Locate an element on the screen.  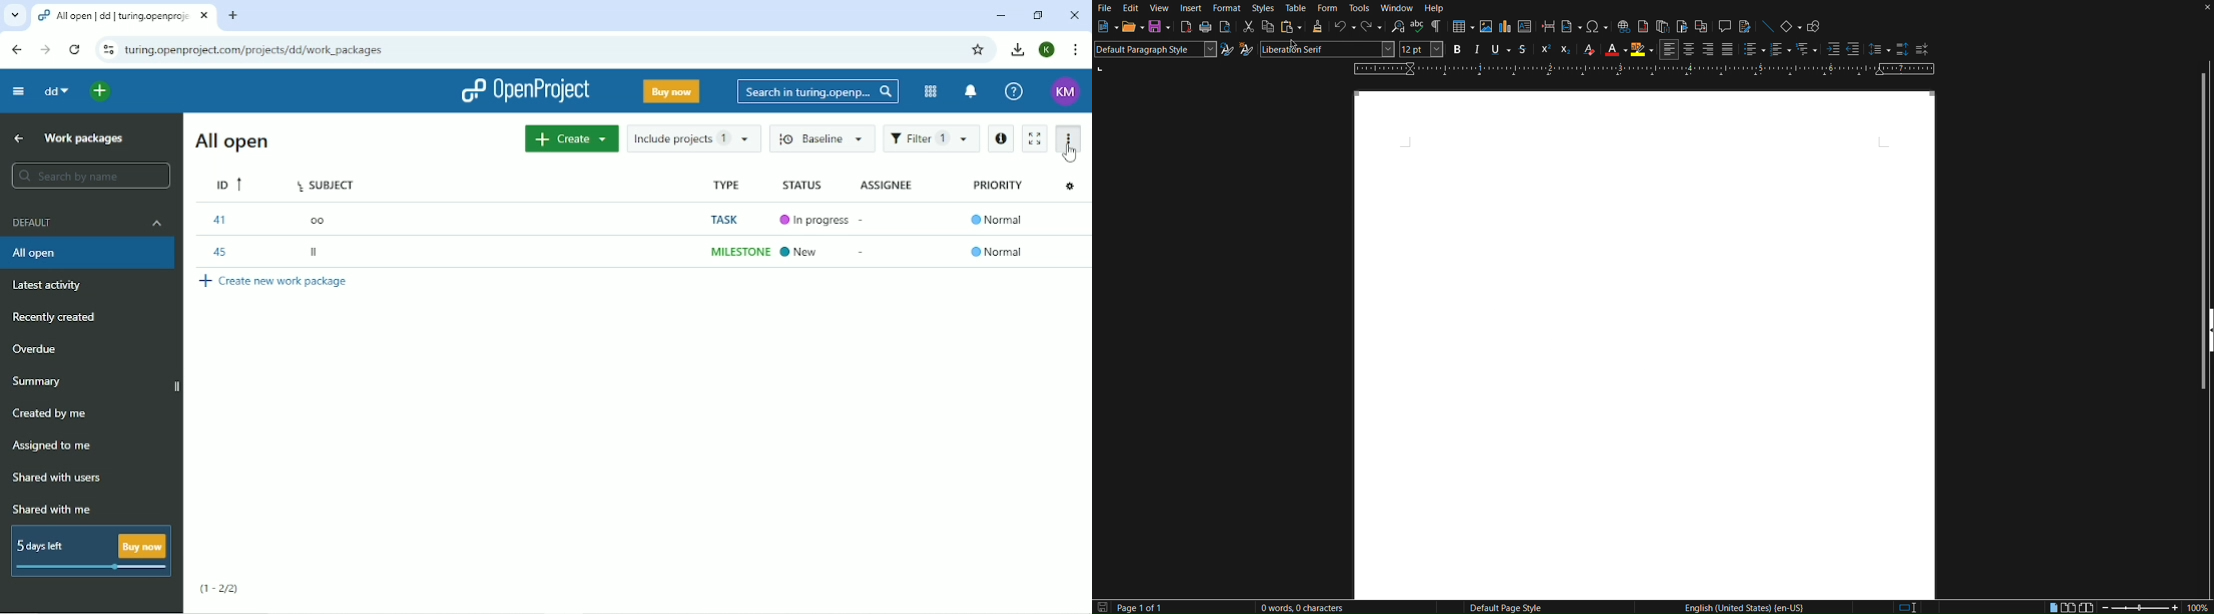
Shared with me is located at coordinates (51, 509).